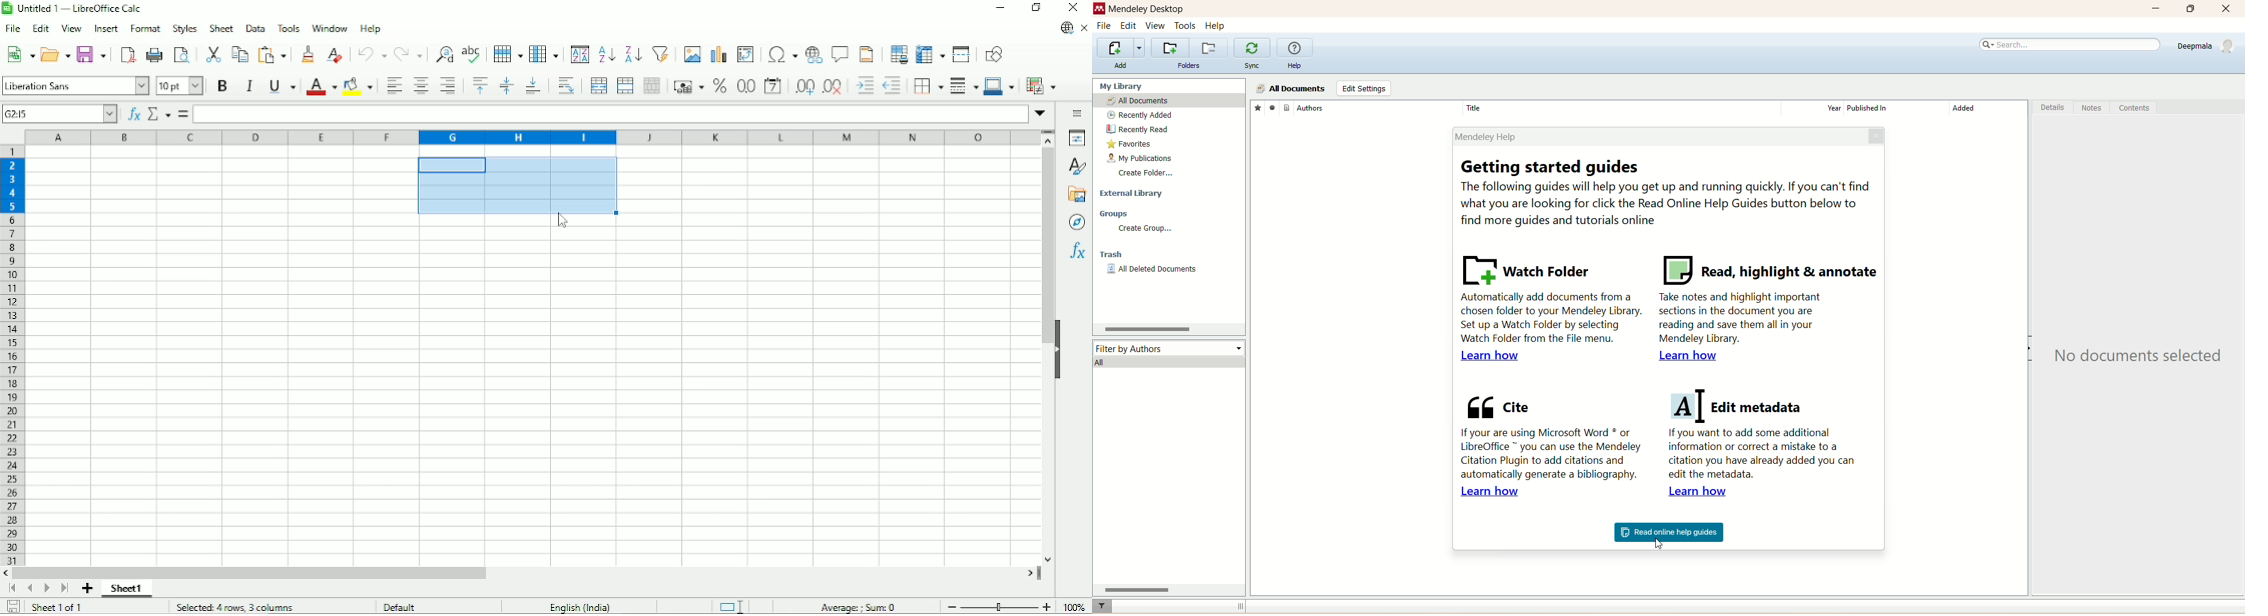  Describe the element at coordinates (2137, 108) in the screenshot. I see `contents` at that location.